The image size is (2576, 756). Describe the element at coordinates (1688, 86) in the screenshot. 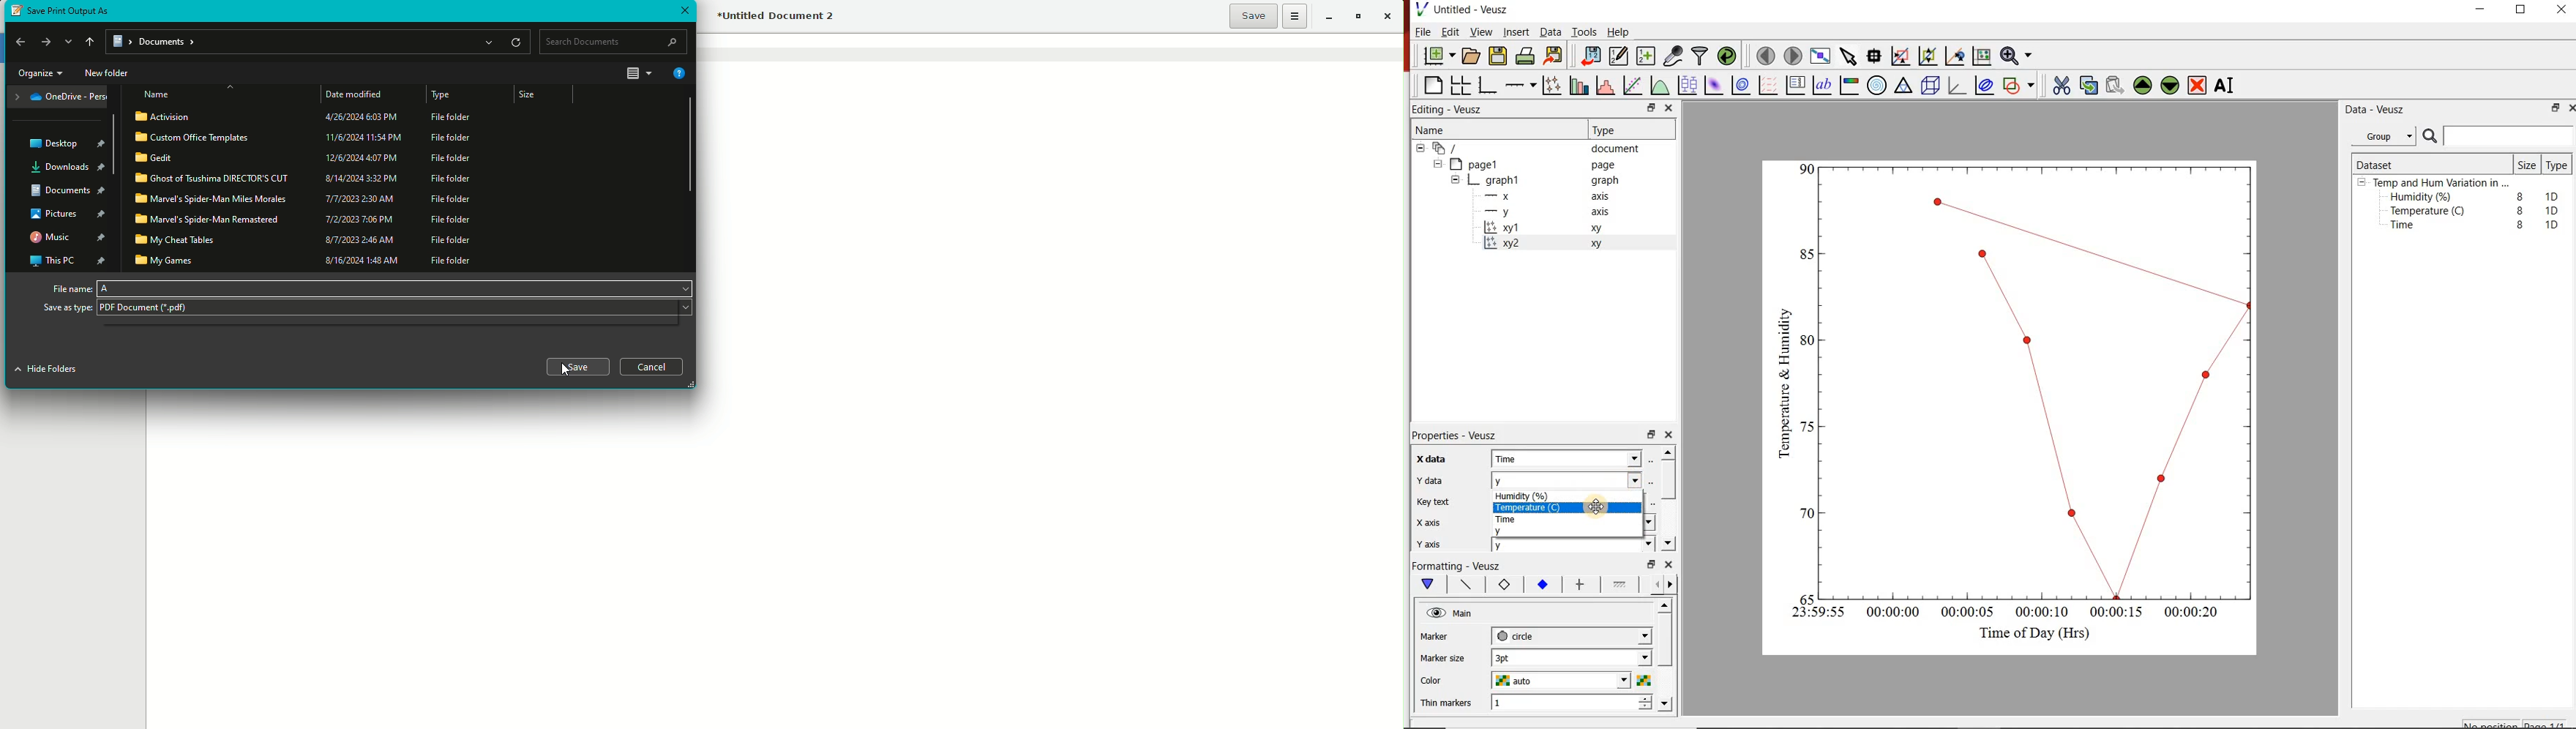

I see `plot box plots` at that location.